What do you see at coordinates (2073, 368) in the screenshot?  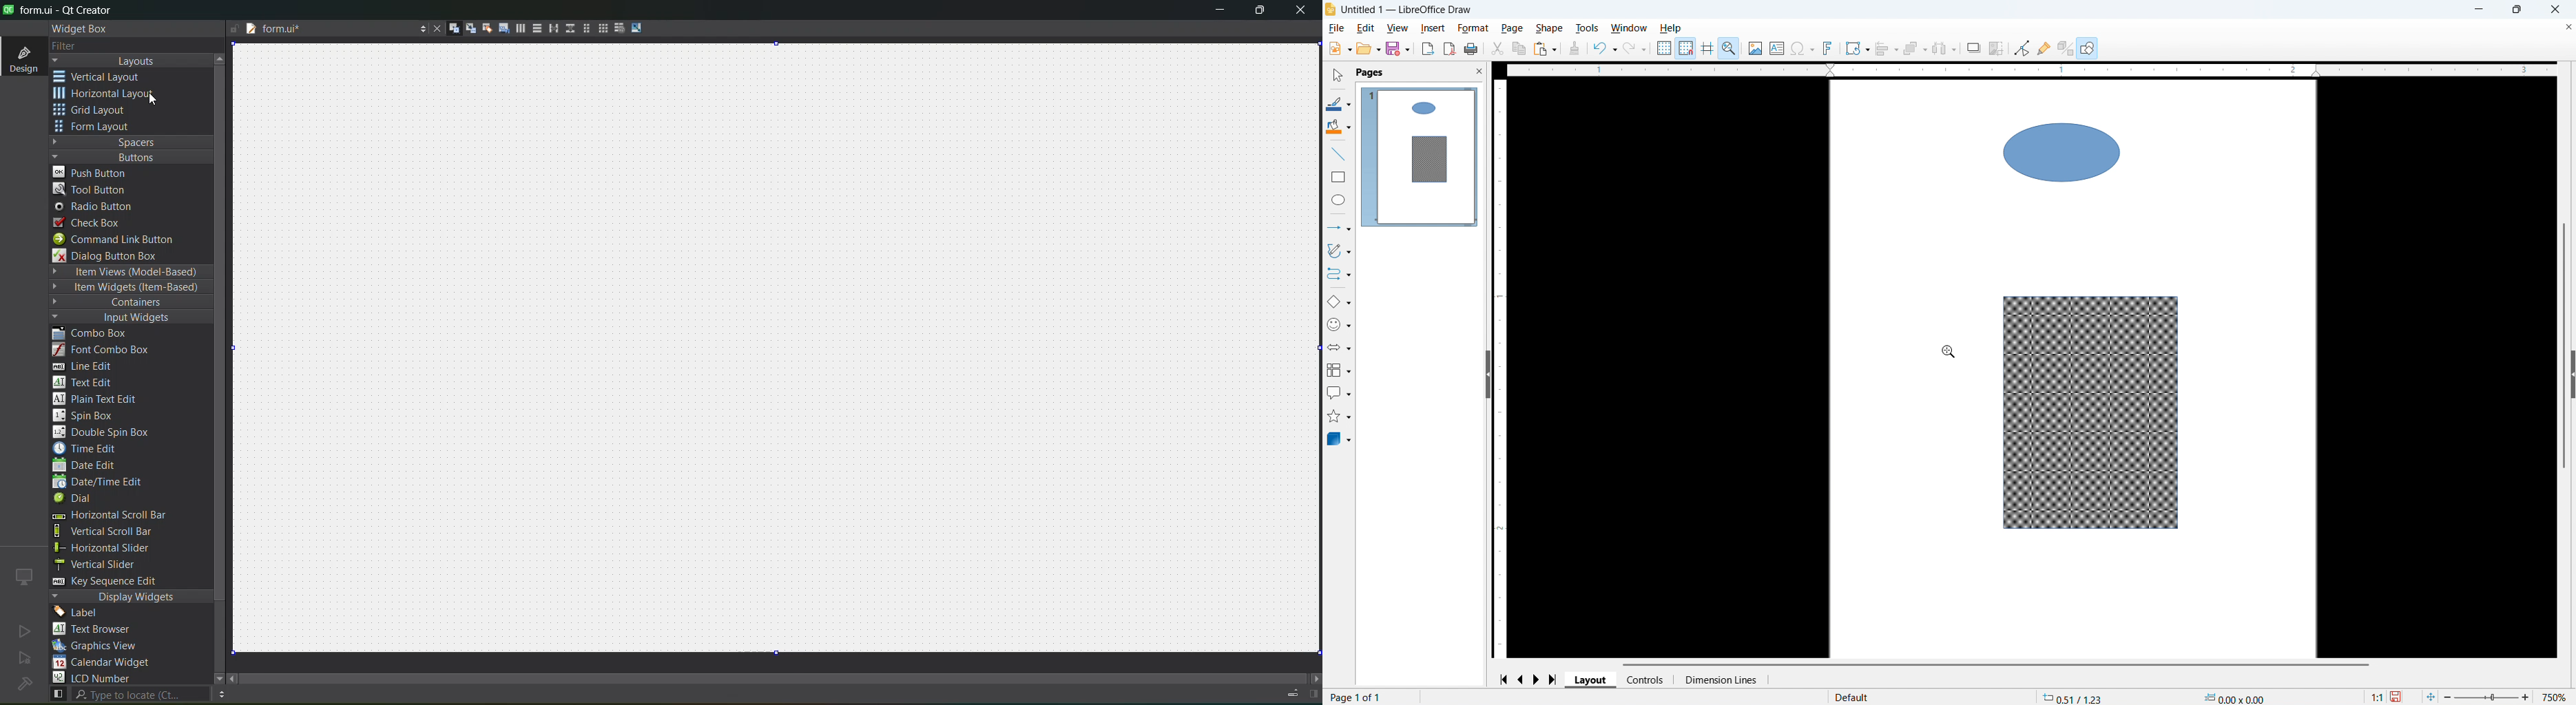 I see `Canvas view changed ` at bounding box center [2073, 368].